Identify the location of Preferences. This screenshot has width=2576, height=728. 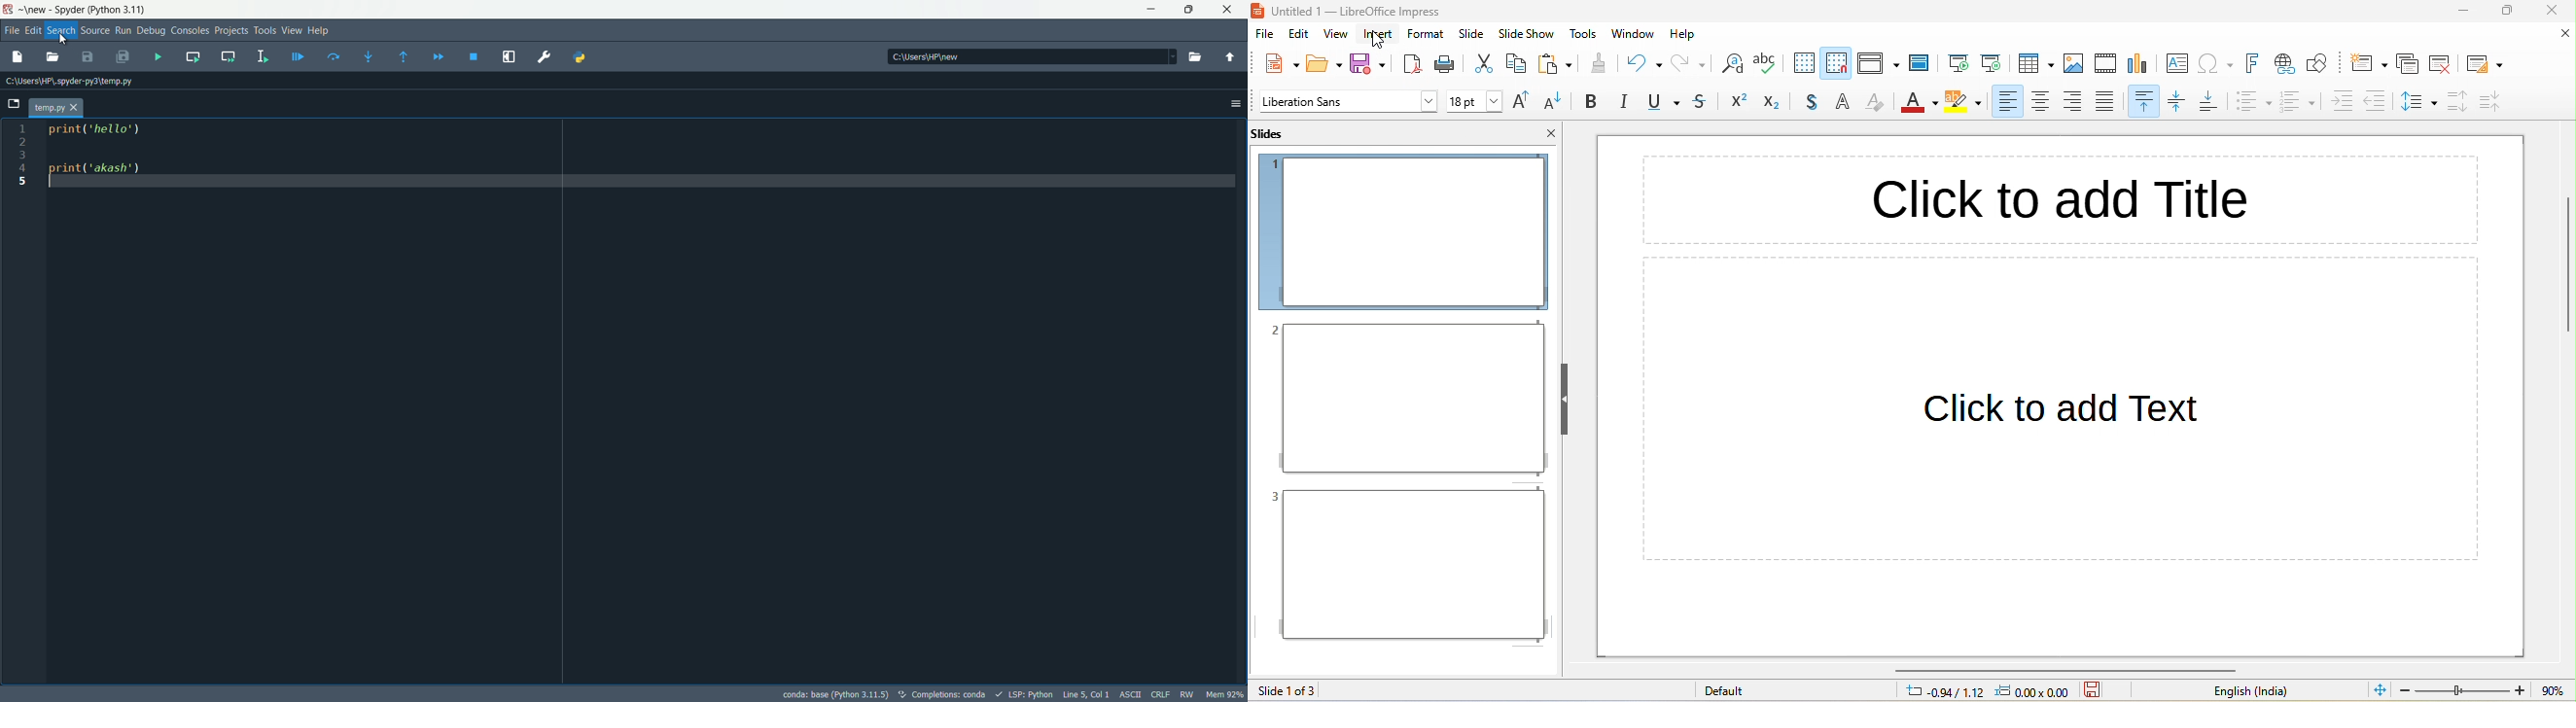
(542, 59).